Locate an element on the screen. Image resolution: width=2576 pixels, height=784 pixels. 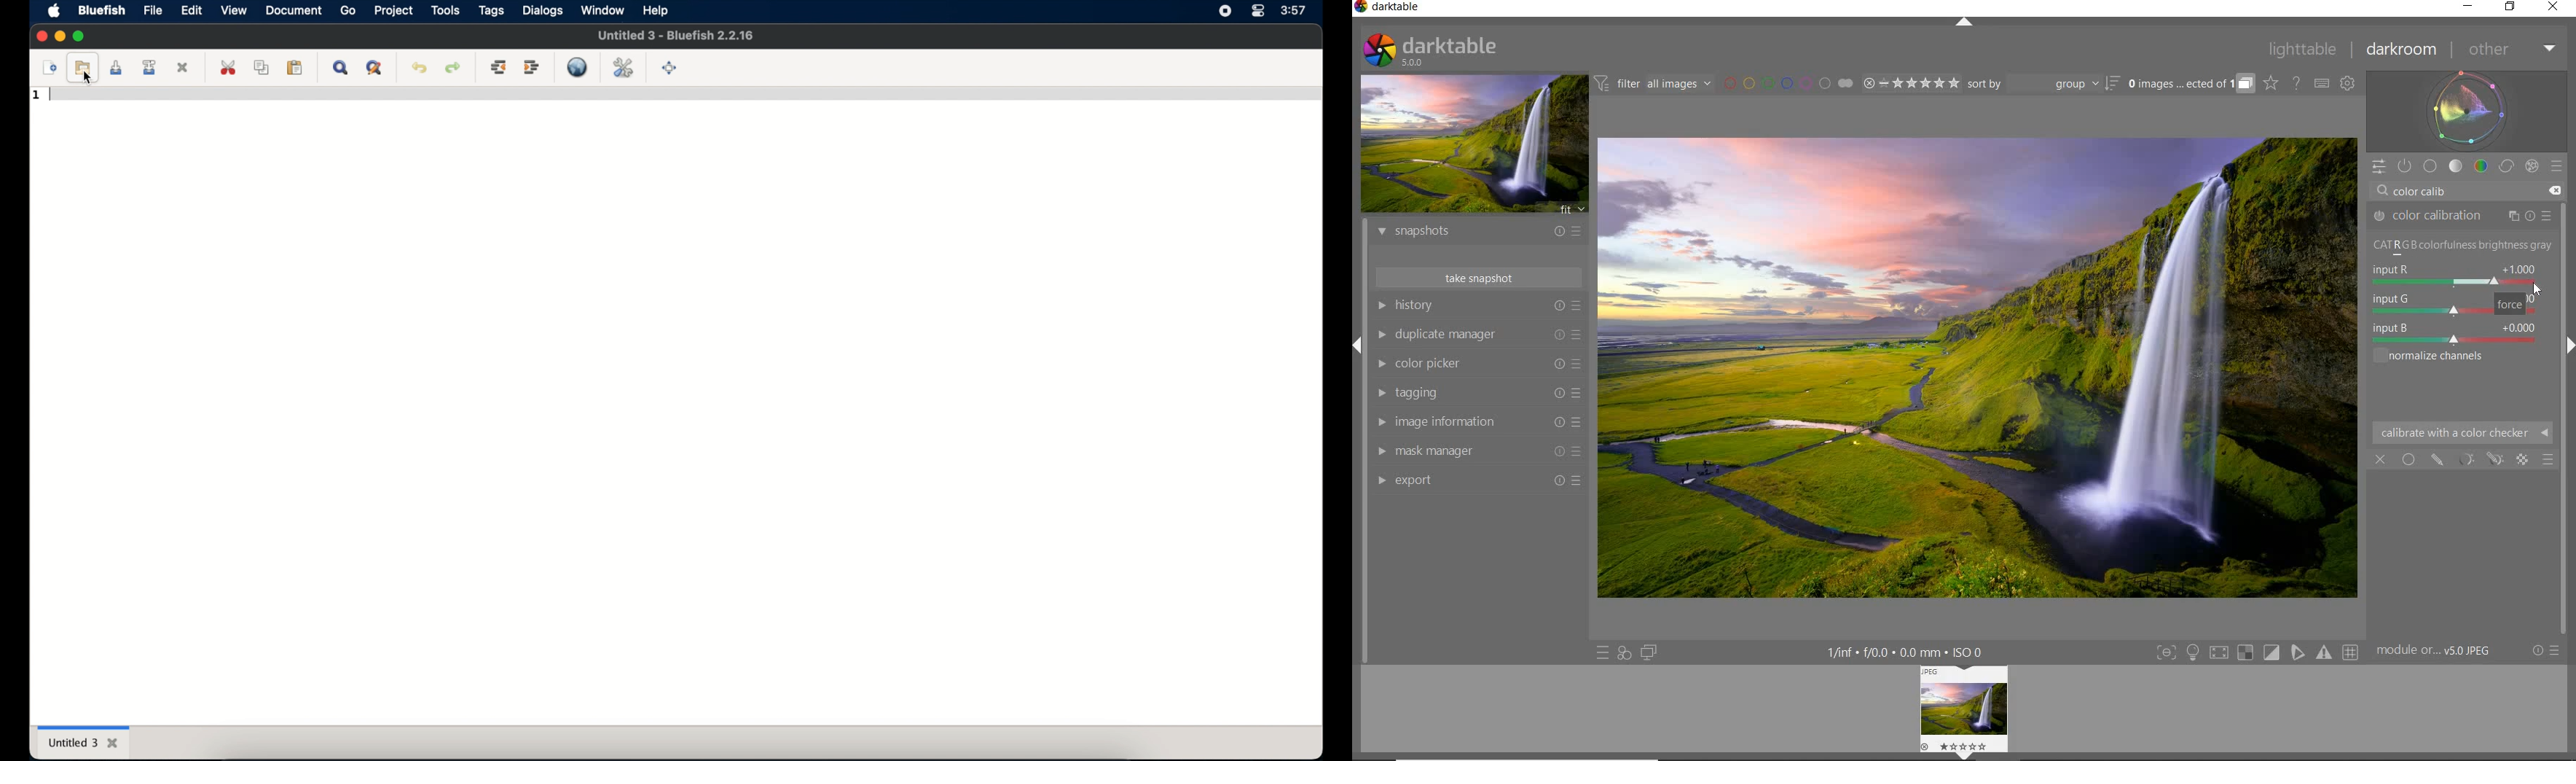
copy is located at coordinates (261, 68).